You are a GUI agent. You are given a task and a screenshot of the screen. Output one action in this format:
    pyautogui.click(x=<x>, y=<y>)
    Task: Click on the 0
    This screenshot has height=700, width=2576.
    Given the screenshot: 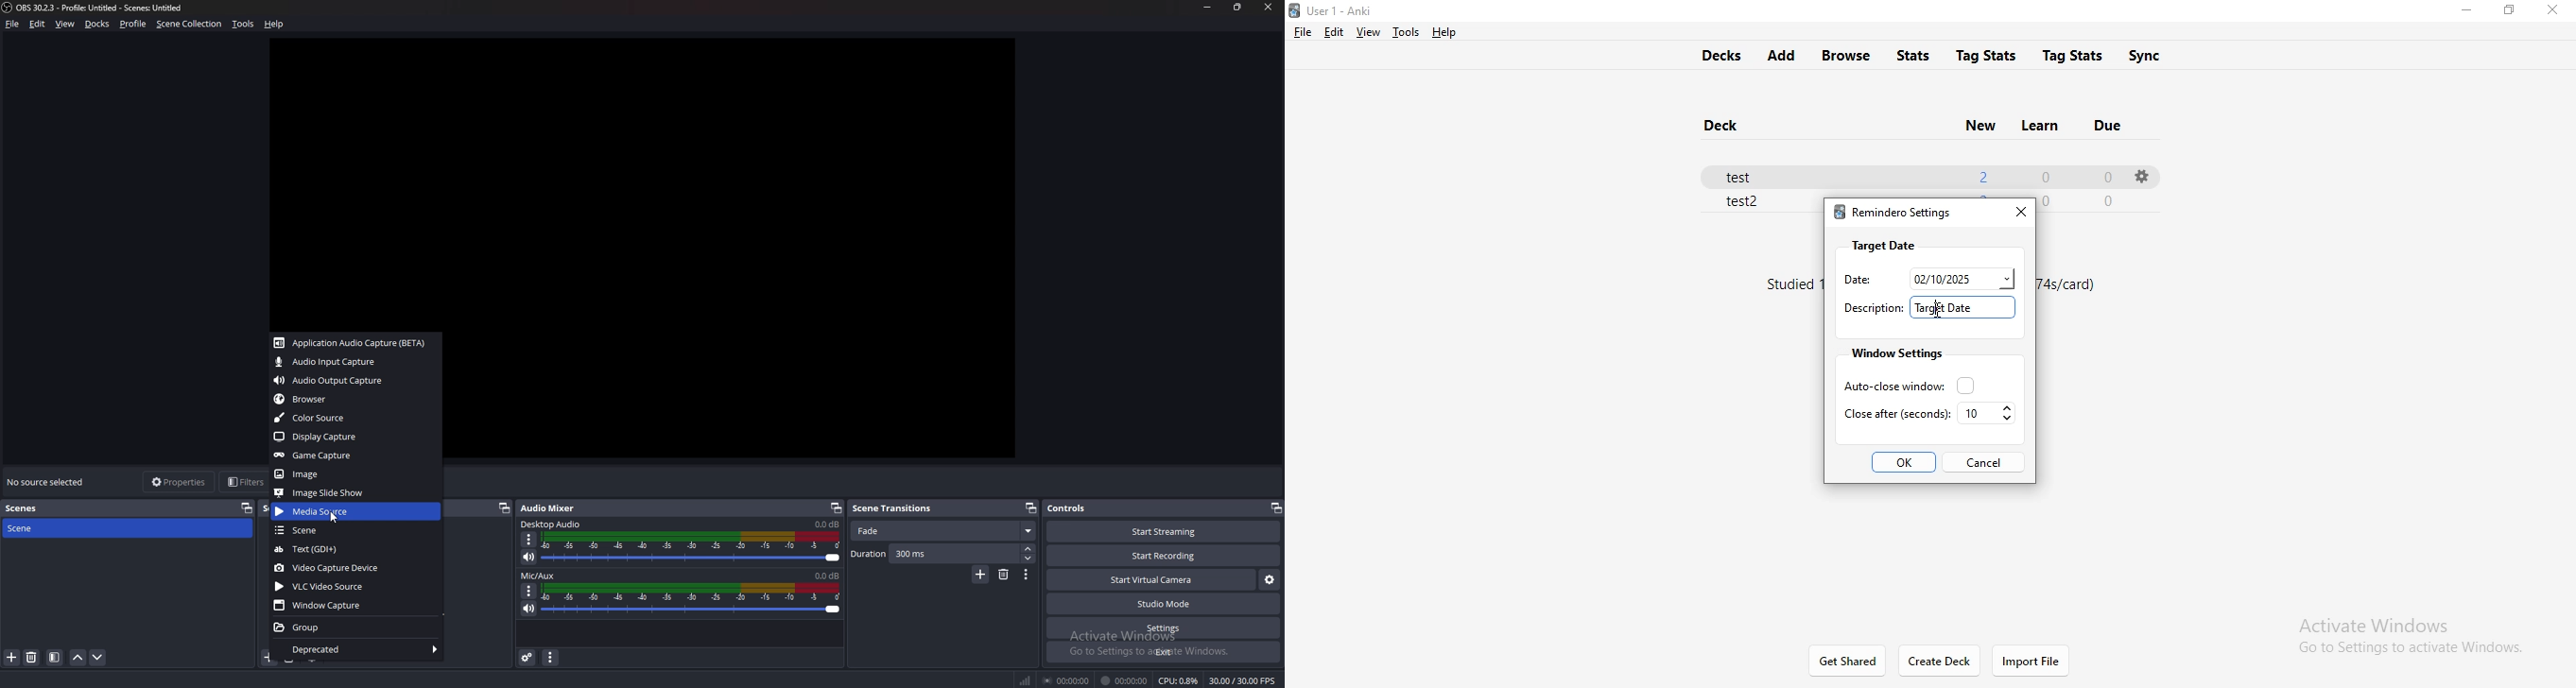 What is the action you would take?
    pyautogui.click(x=2106, y=178)
    